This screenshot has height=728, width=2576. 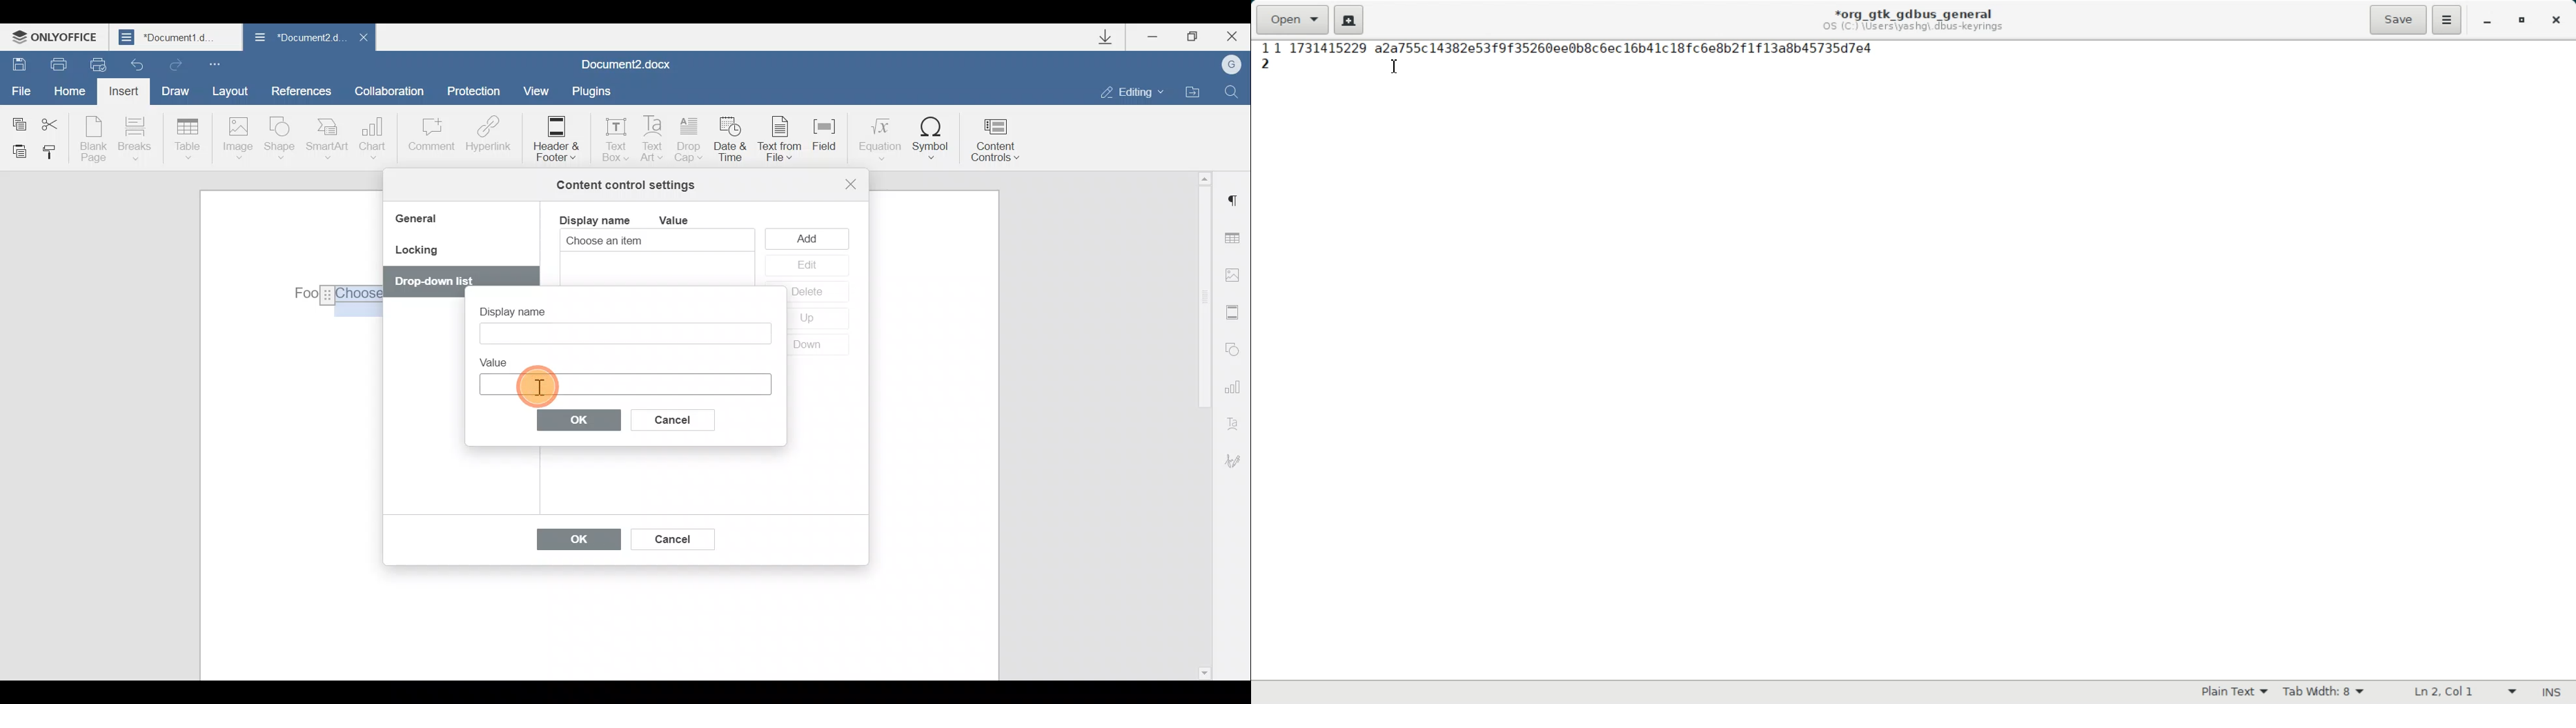 I want to click on Minimize, so click(x=1159, y=38).